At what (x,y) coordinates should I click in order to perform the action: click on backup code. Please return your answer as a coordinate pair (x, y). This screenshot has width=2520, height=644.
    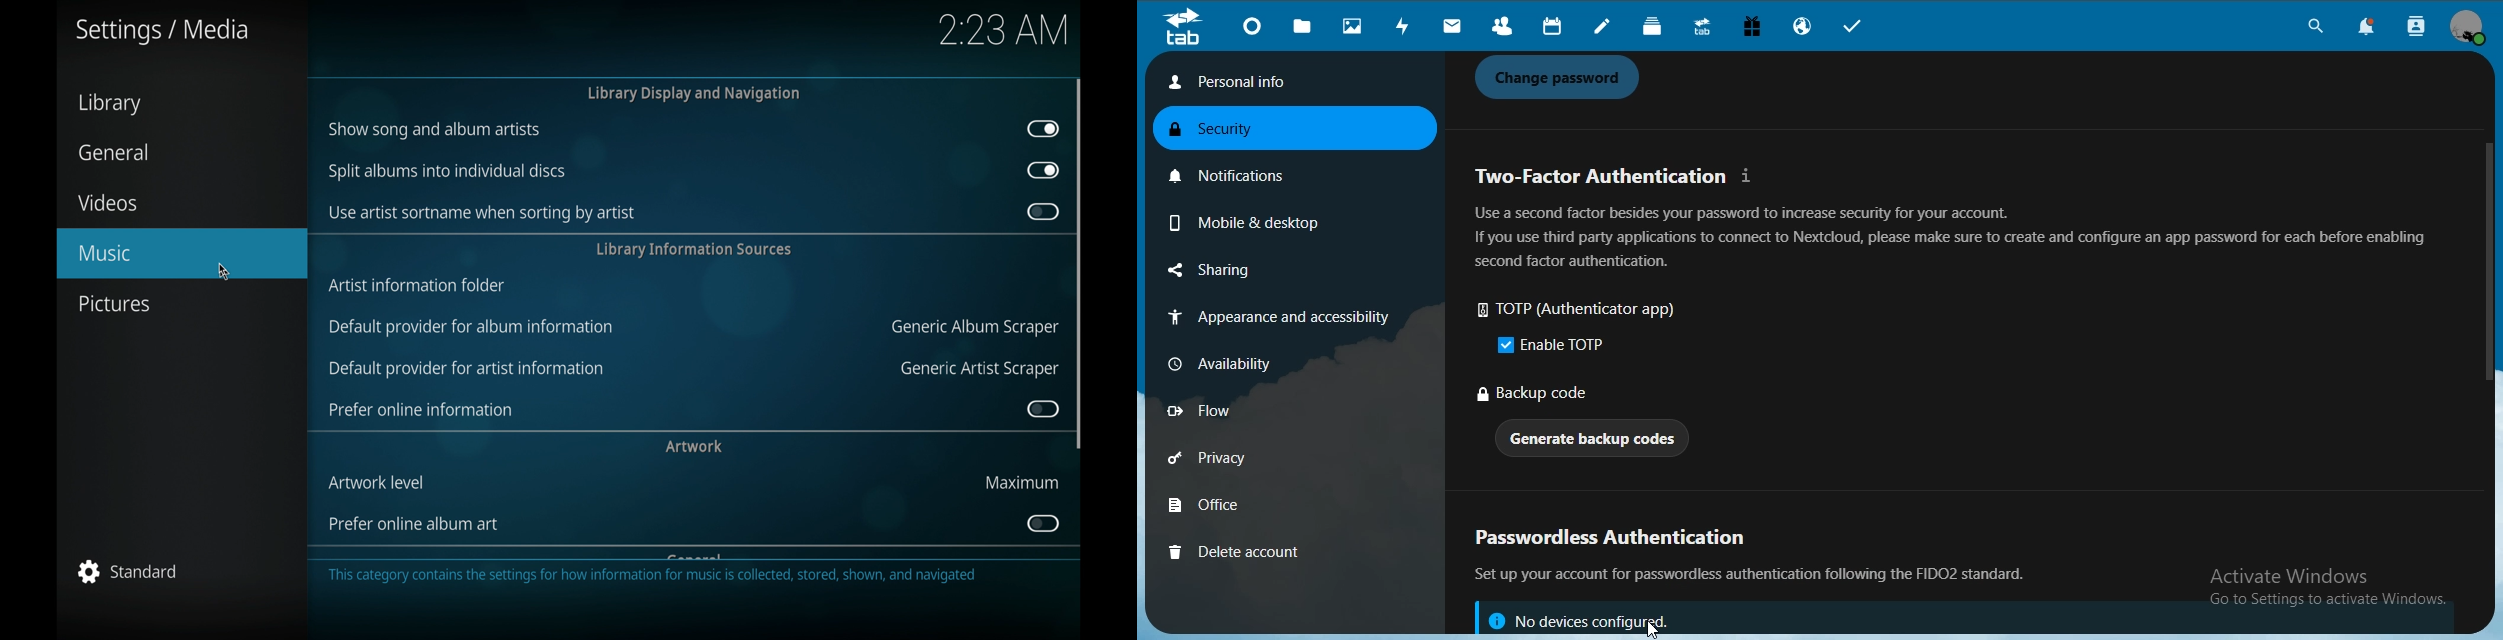
    Looking at the image, I should click on (1536, 395).